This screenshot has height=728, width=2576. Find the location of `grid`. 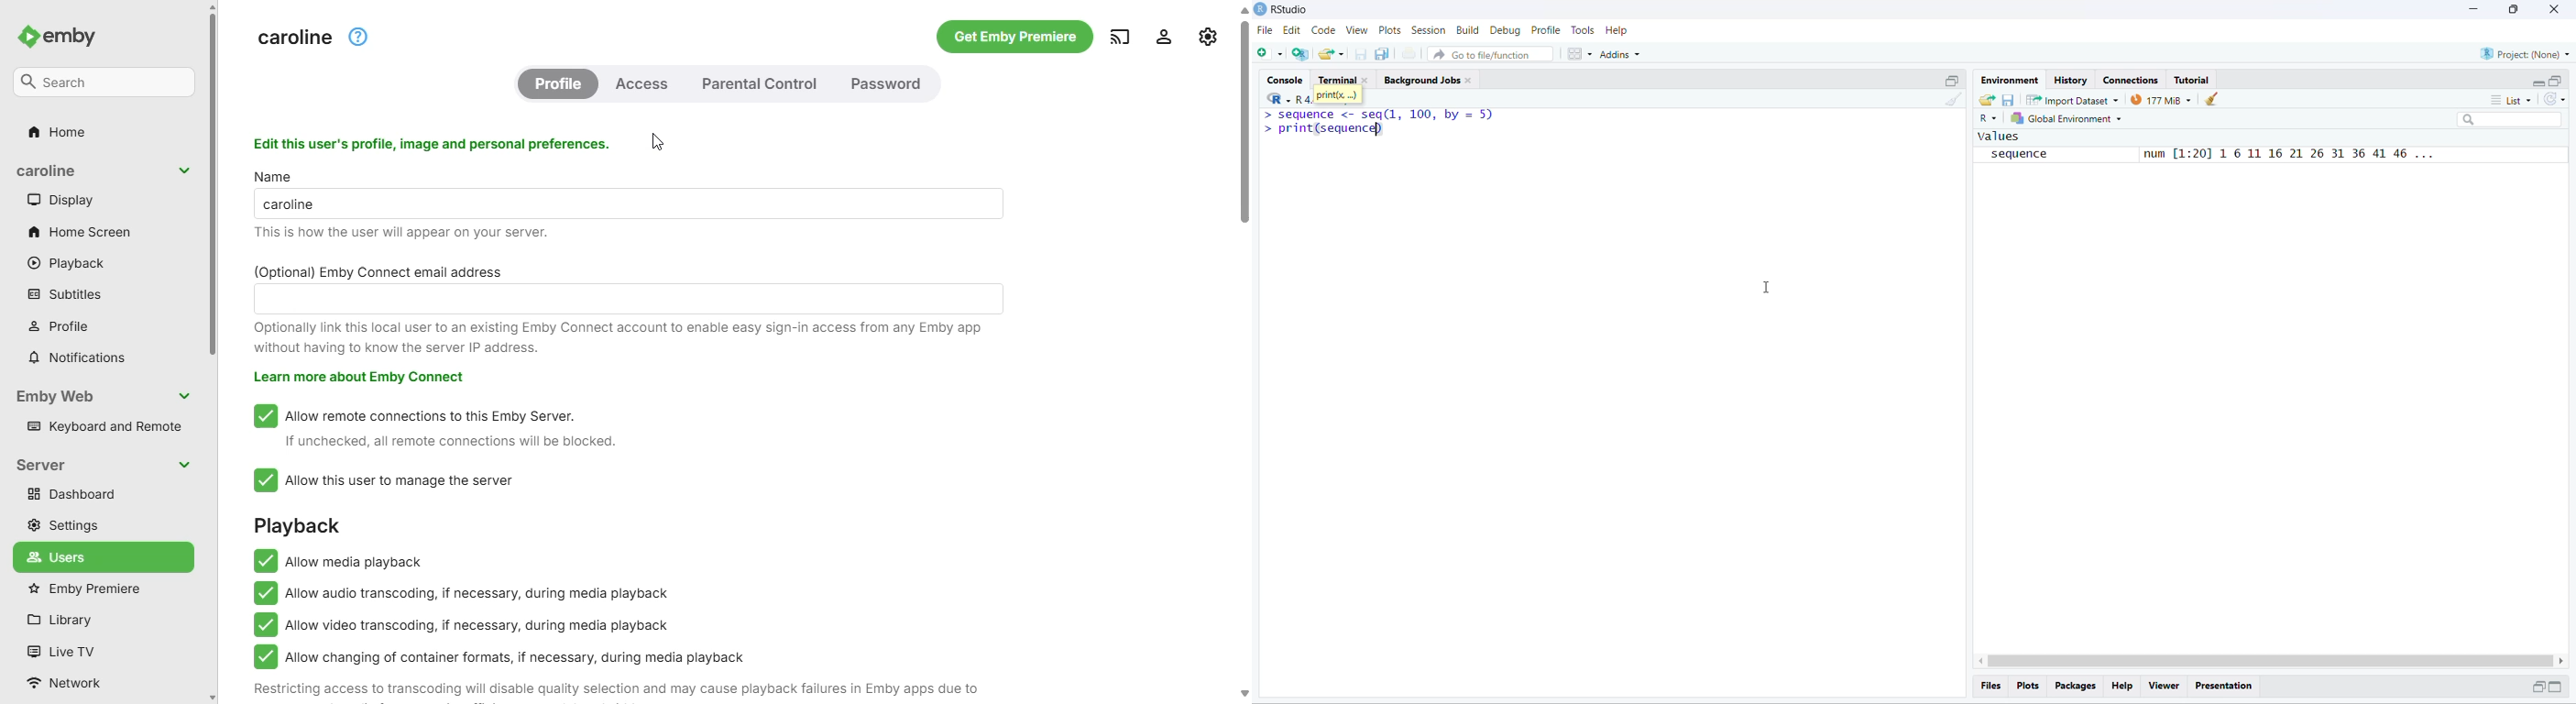

grid is located at coordinates (1581, 55).